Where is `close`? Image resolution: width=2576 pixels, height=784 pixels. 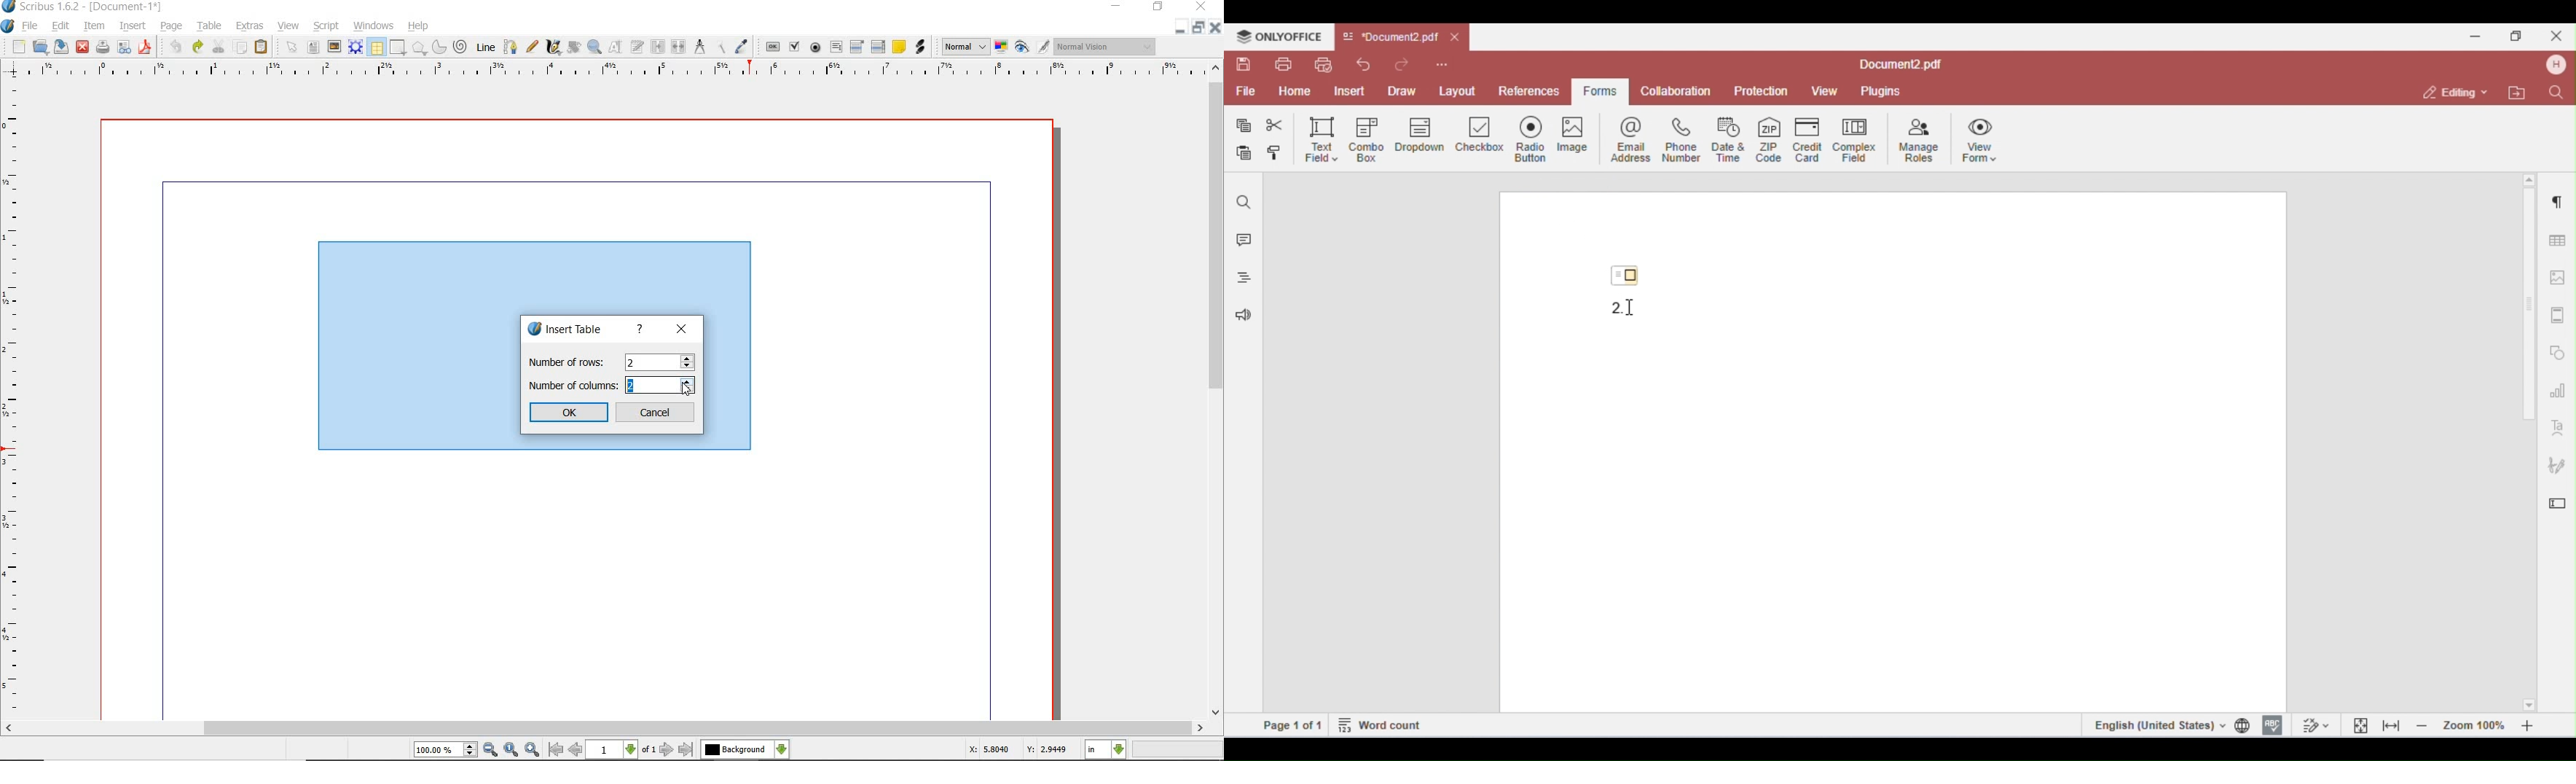
close is located at coordinates (1214, 28).